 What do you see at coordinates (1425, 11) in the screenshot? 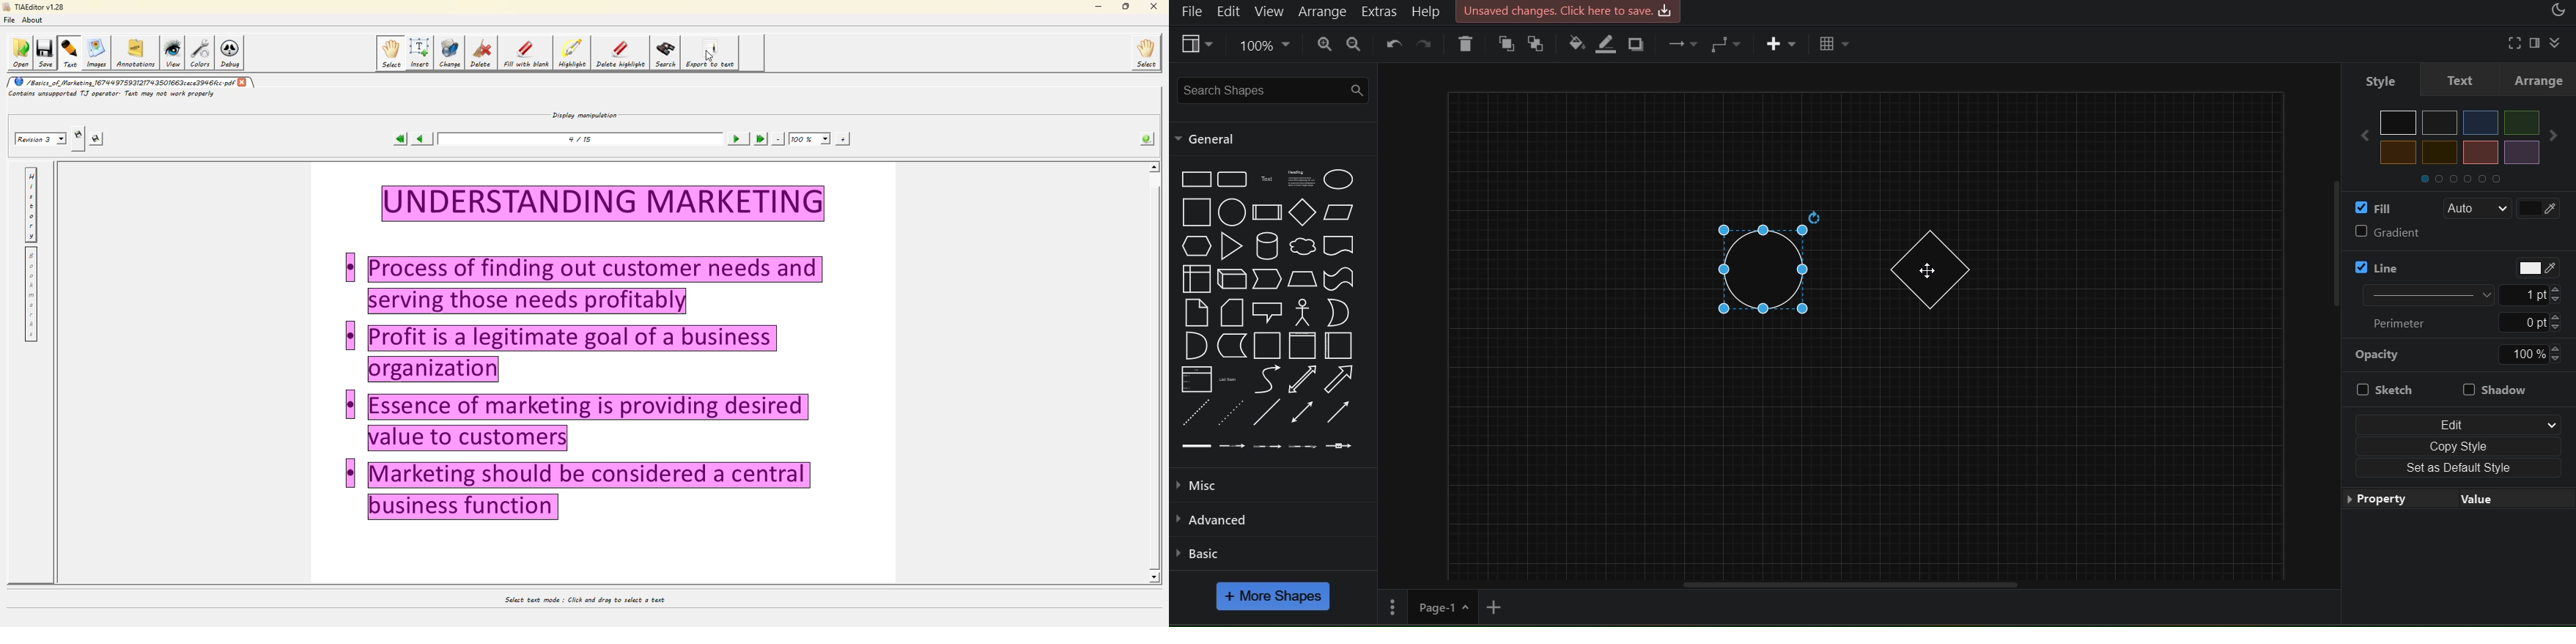
I see `help` at bounding box center [1425, 11].